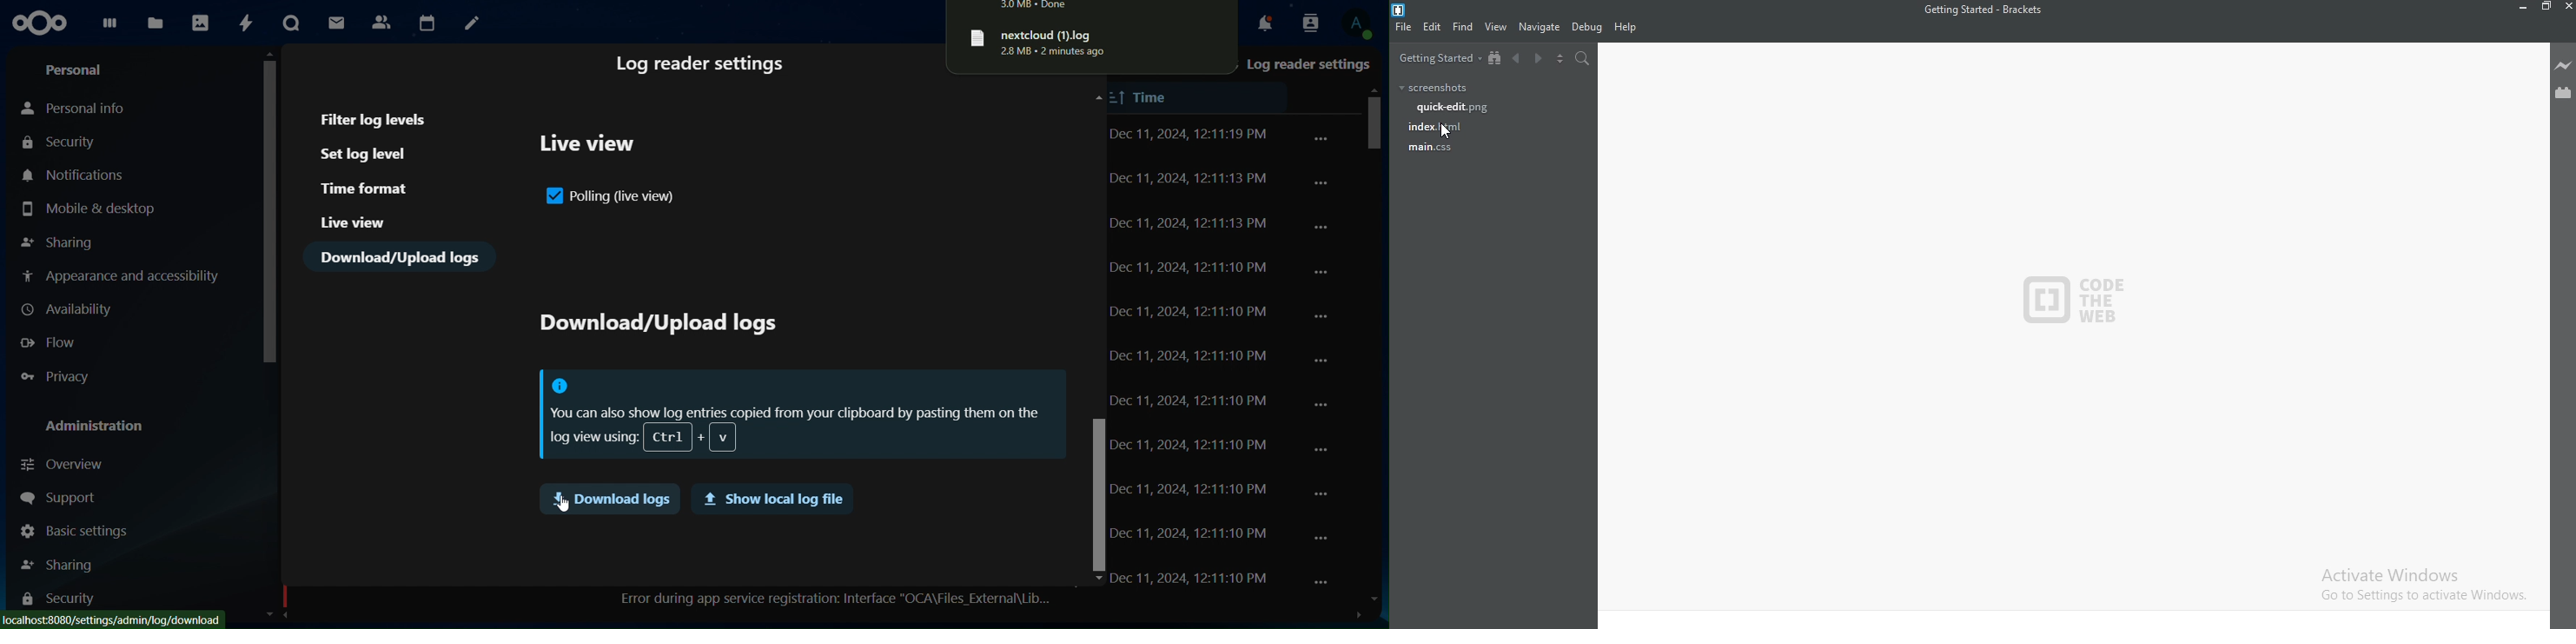 Image resolution: width=2576 pixels, height=644 pixels. I want to click on polling, so click(612, 198).